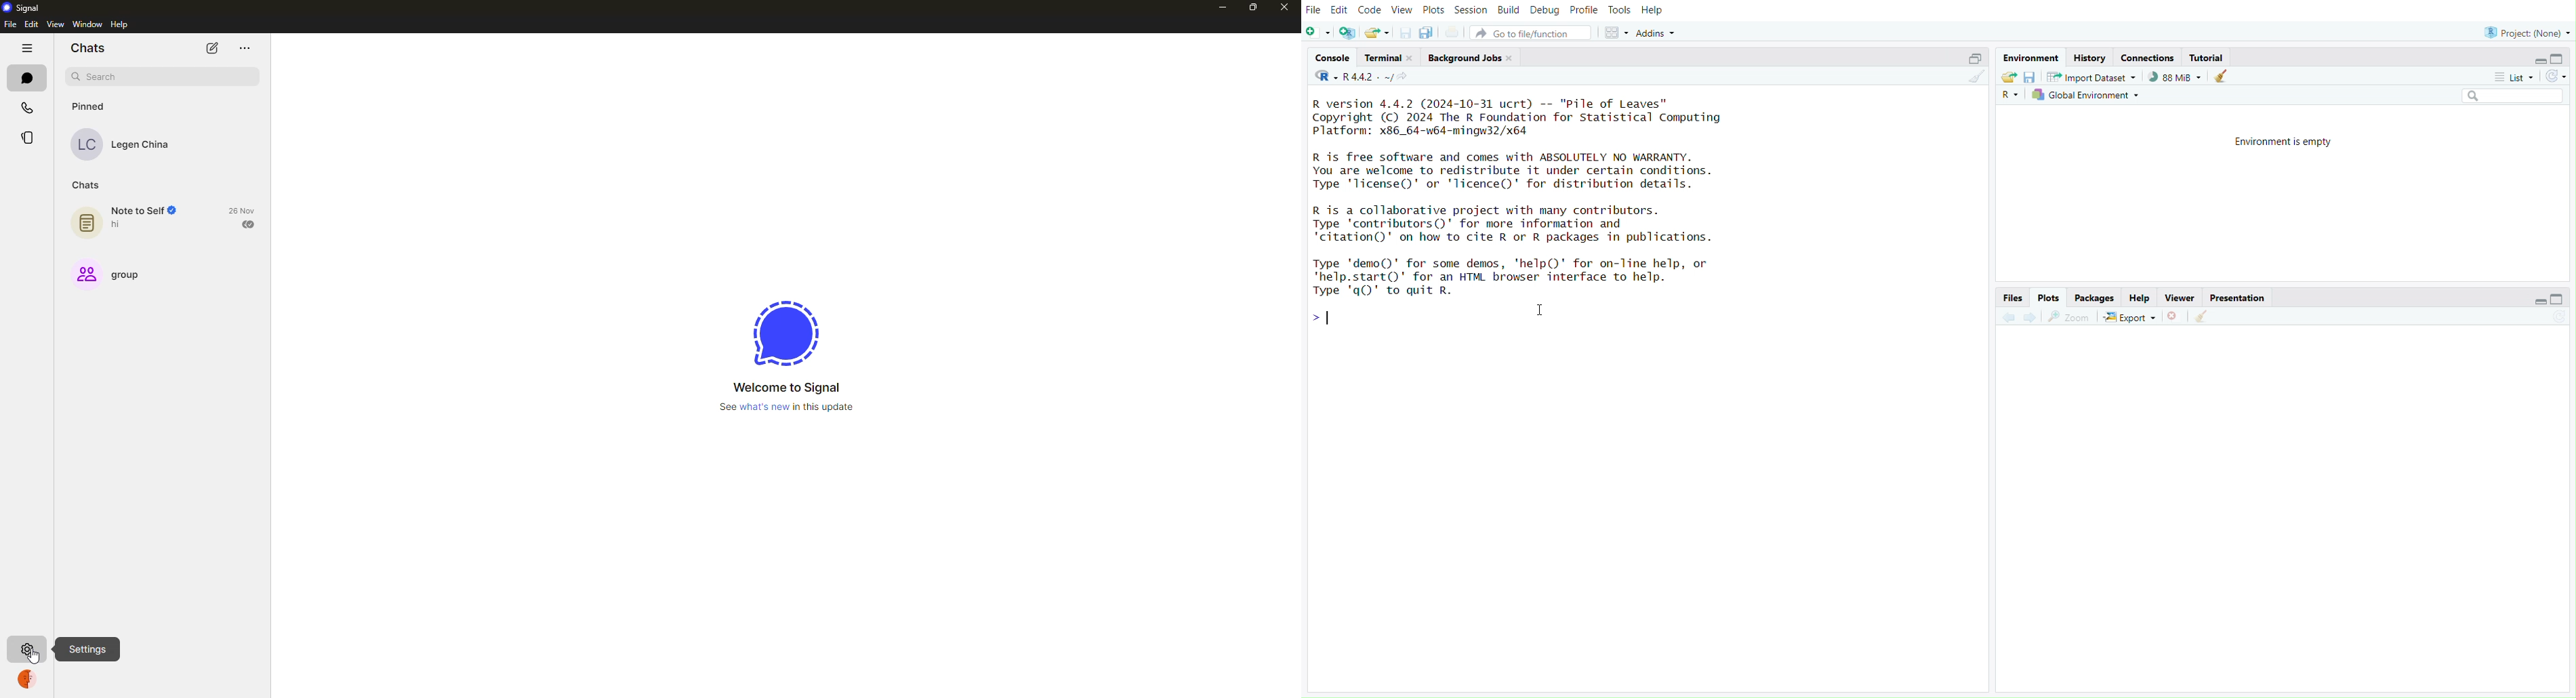  Describe the element at coordinates (2149, 58) in the screenshot. I see `Connections` at that location.